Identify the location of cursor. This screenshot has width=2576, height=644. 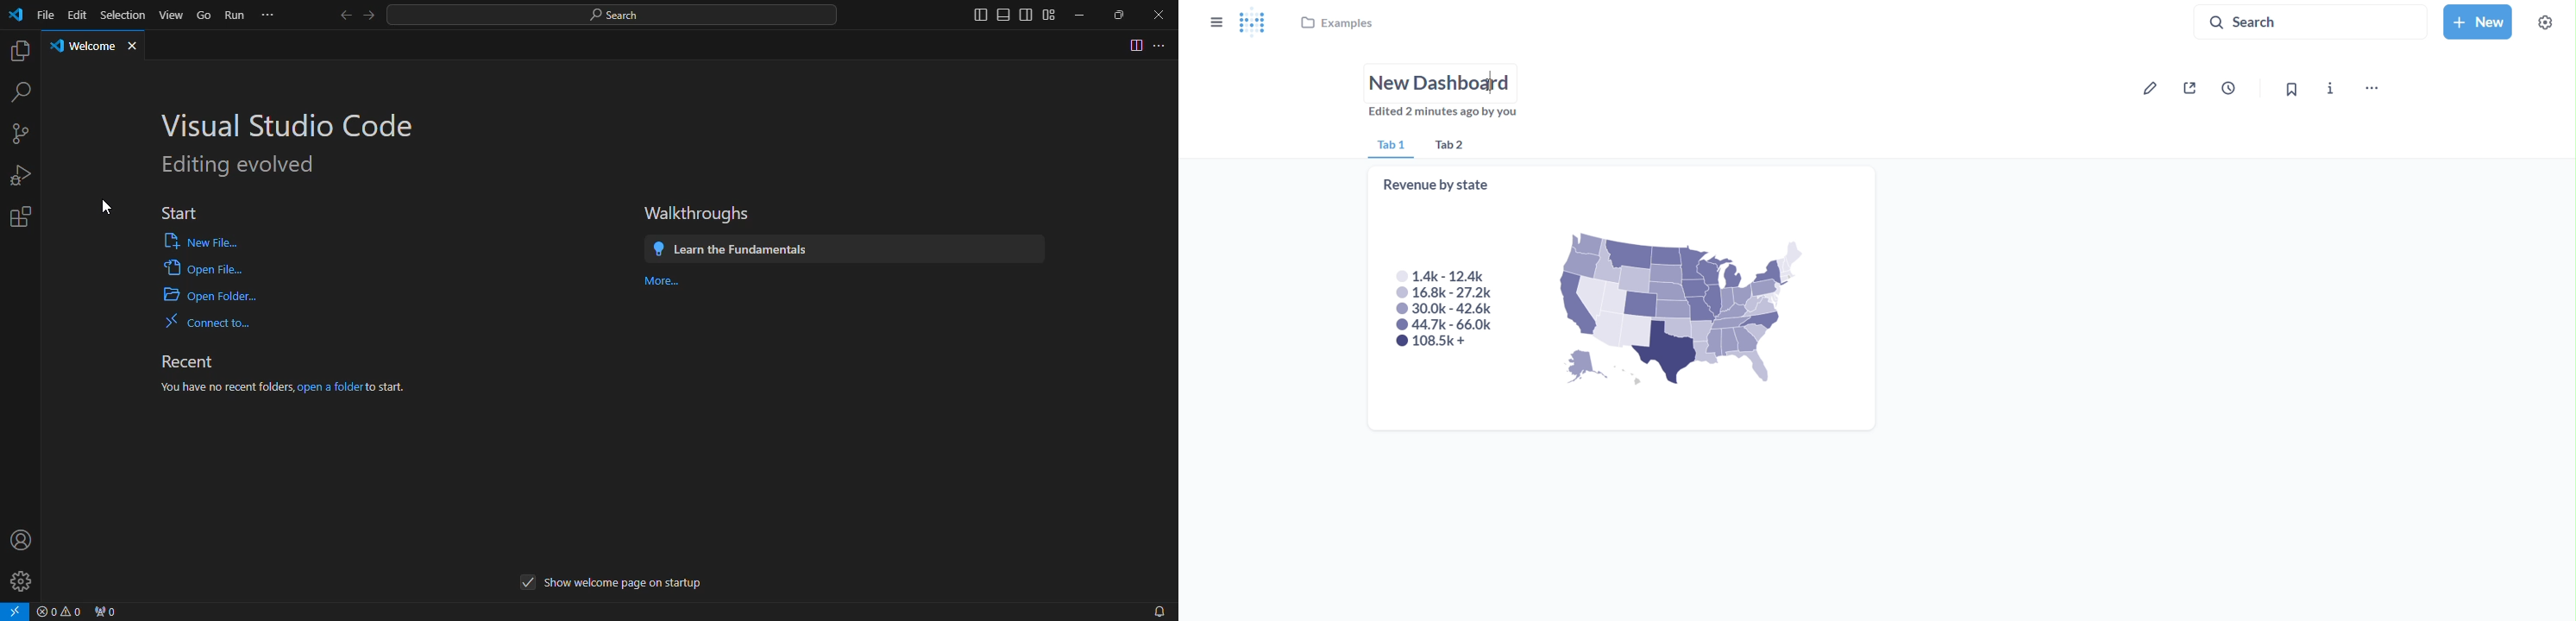
(112, 207).